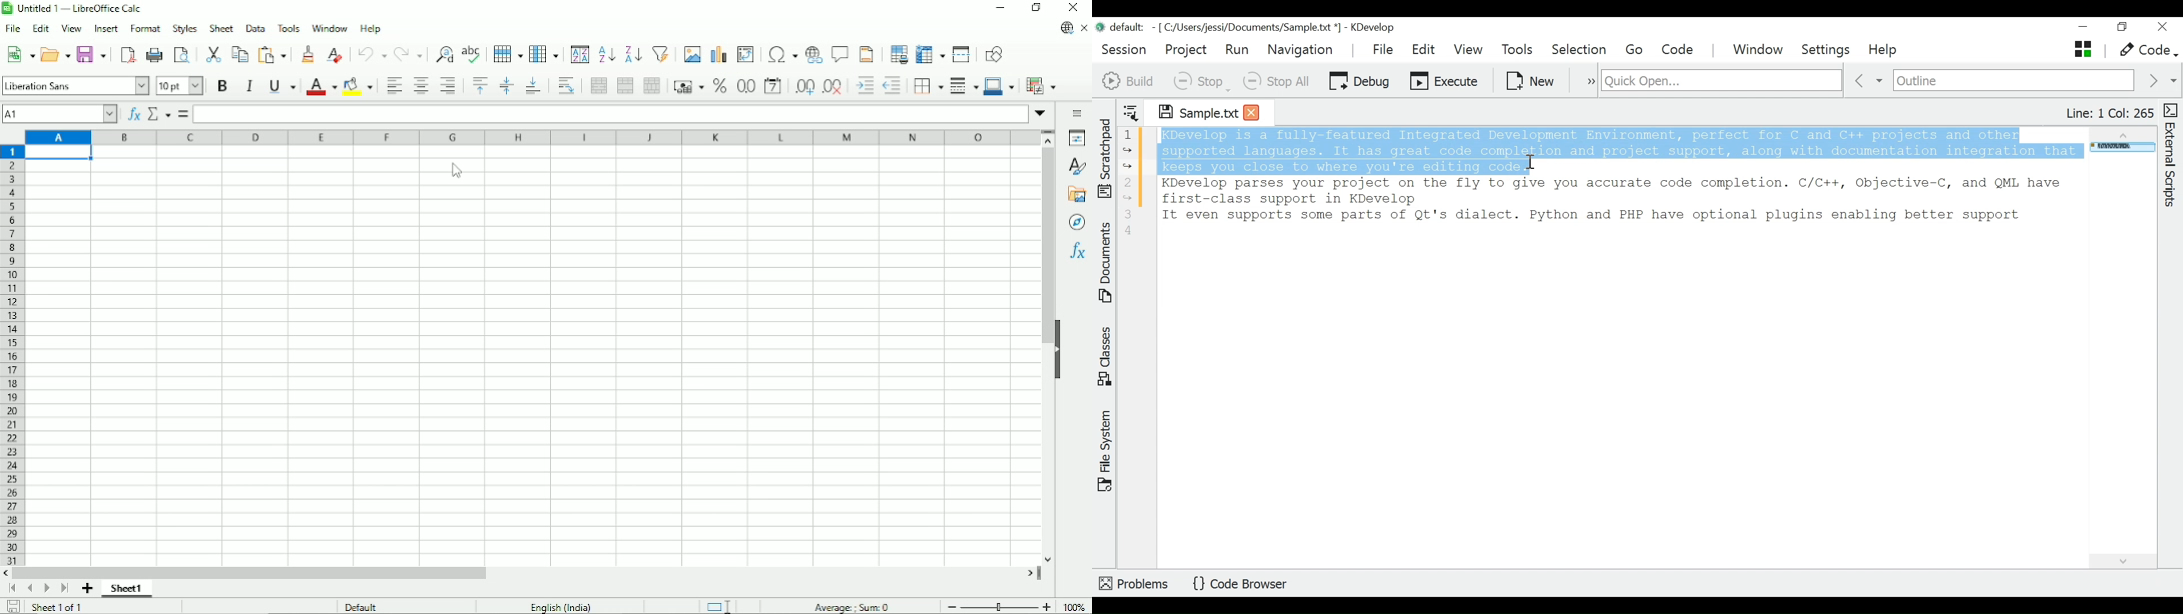 The image size is (2184, 616). What do you see at coordinates (12, 588) in the screenshot?
I see `Scroll to first page` at bounding box center [12, 588].